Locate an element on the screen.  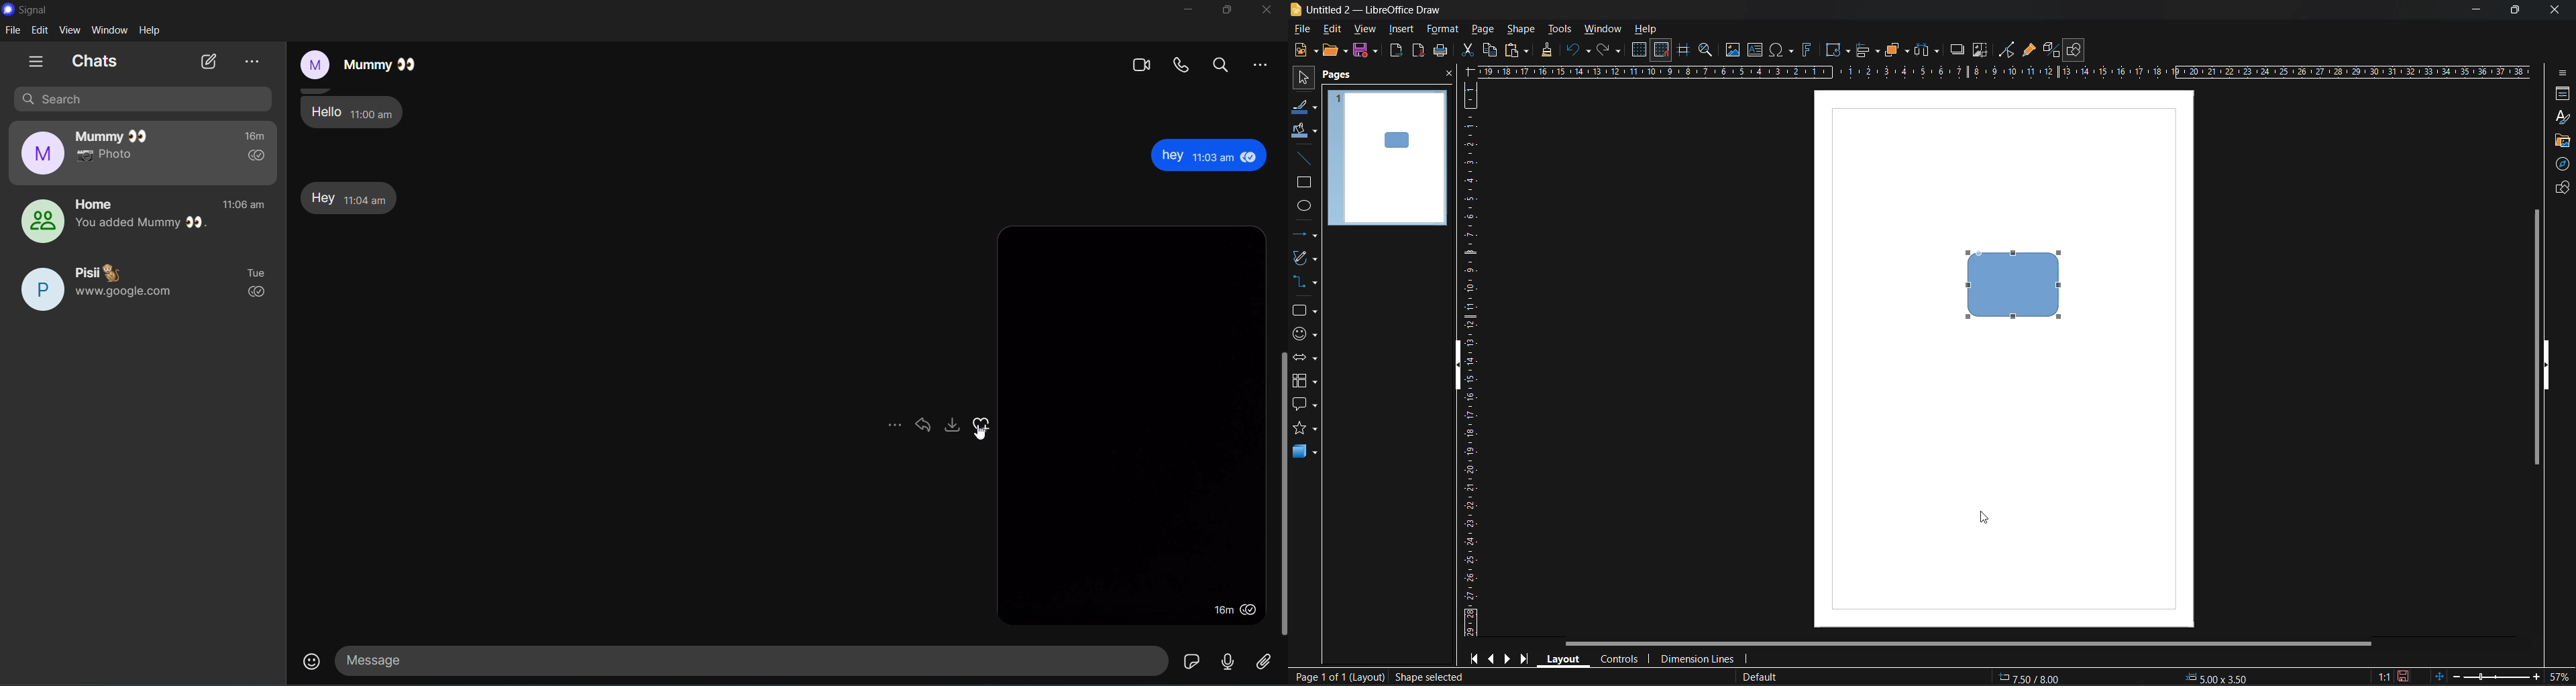
3d shapes is located at coordinates (1305, 451).